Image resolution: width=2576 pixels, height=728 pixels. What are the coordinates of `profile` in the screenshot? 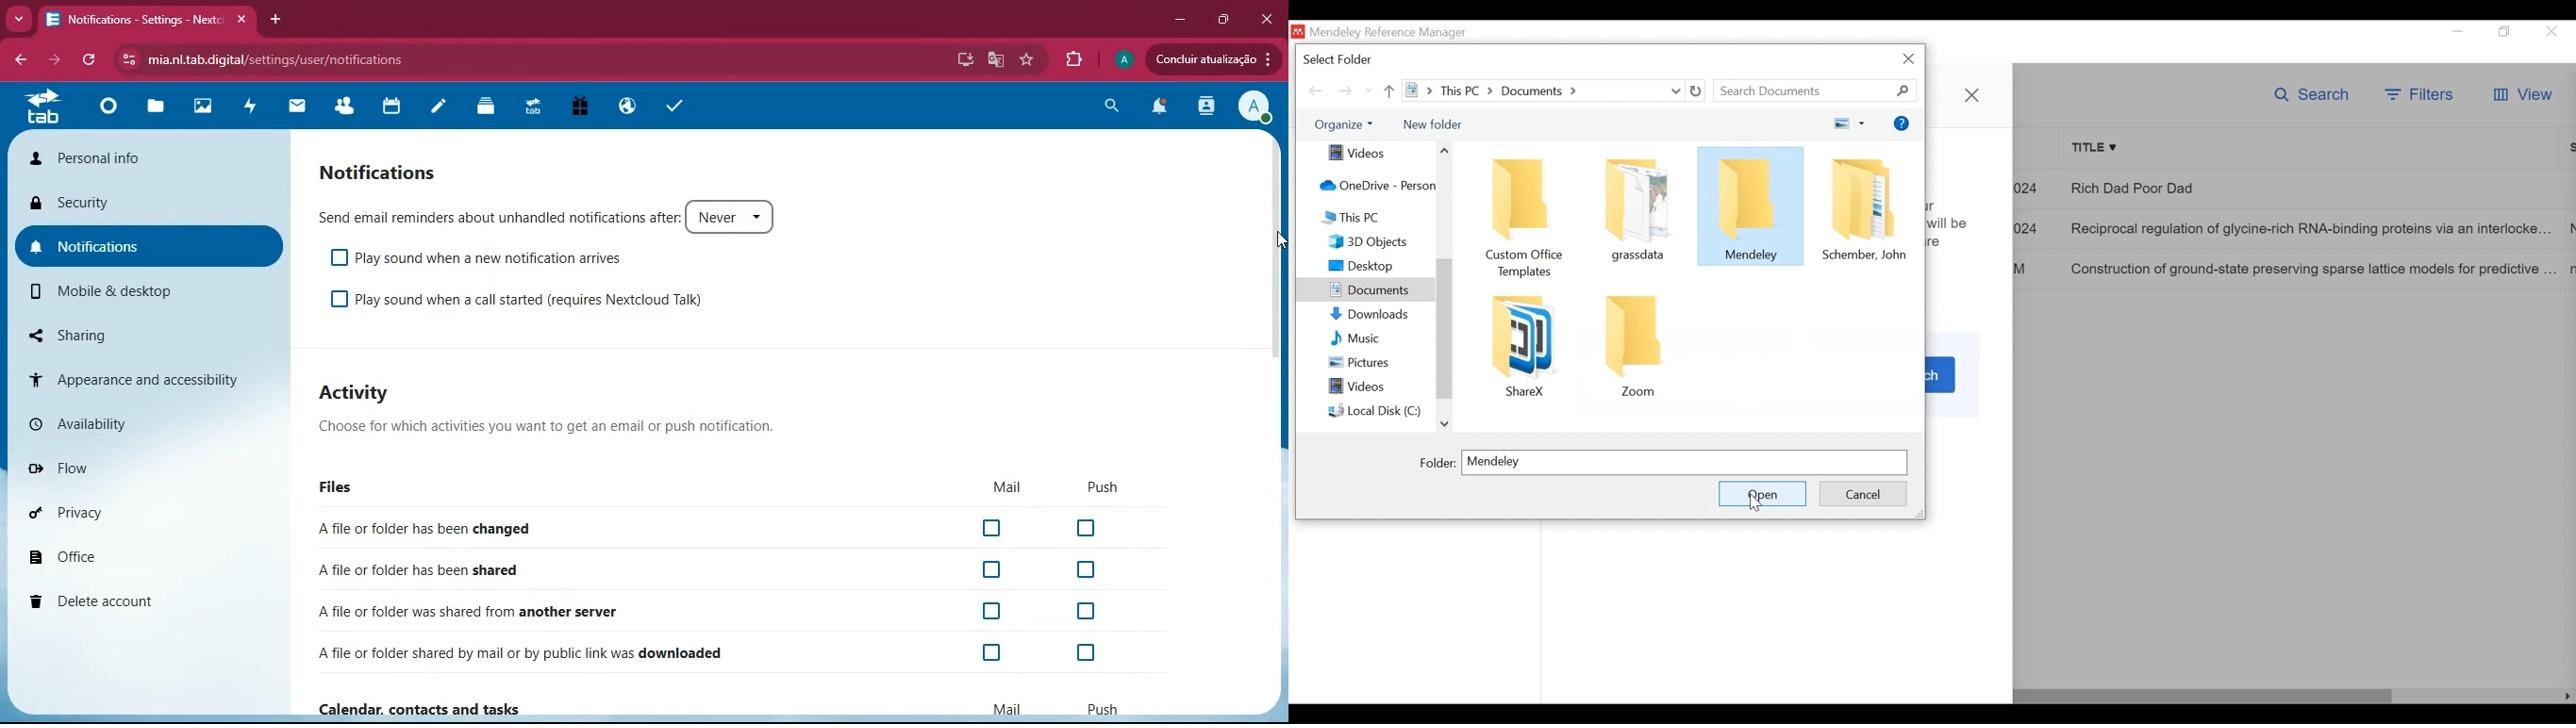 It's located at (1122, 59).